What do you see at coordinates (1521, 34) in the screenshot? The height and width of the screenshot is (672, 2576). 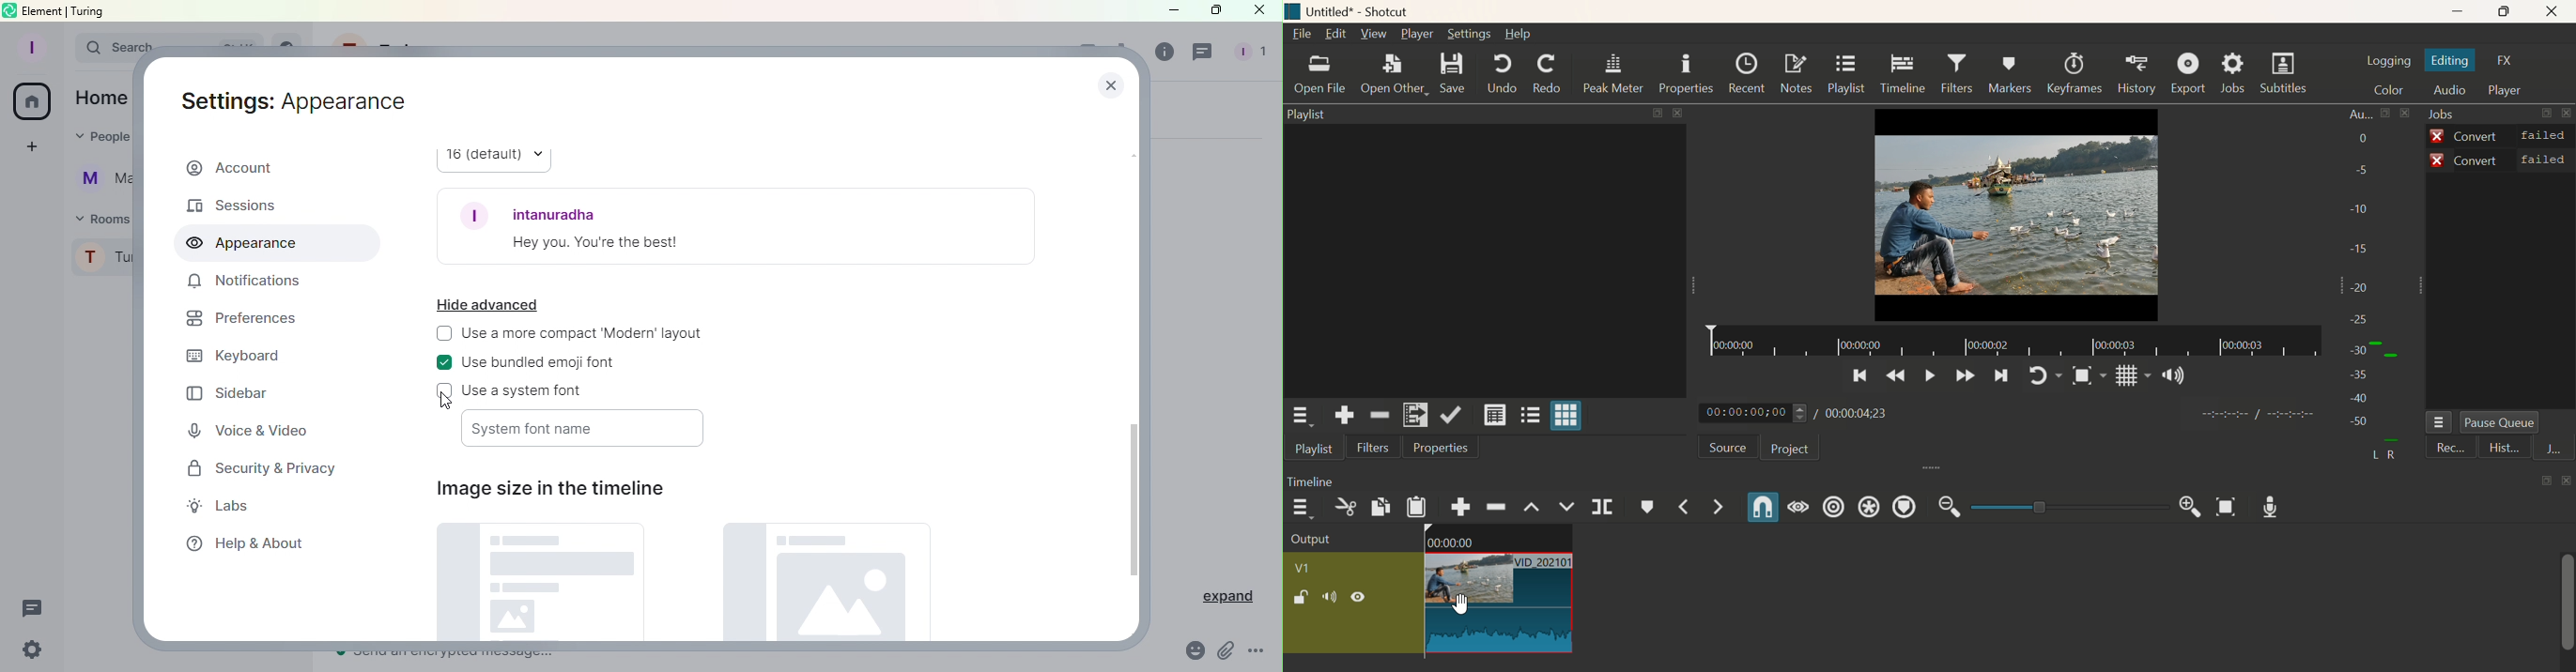 I see `` at bounding box center [1521, 34].